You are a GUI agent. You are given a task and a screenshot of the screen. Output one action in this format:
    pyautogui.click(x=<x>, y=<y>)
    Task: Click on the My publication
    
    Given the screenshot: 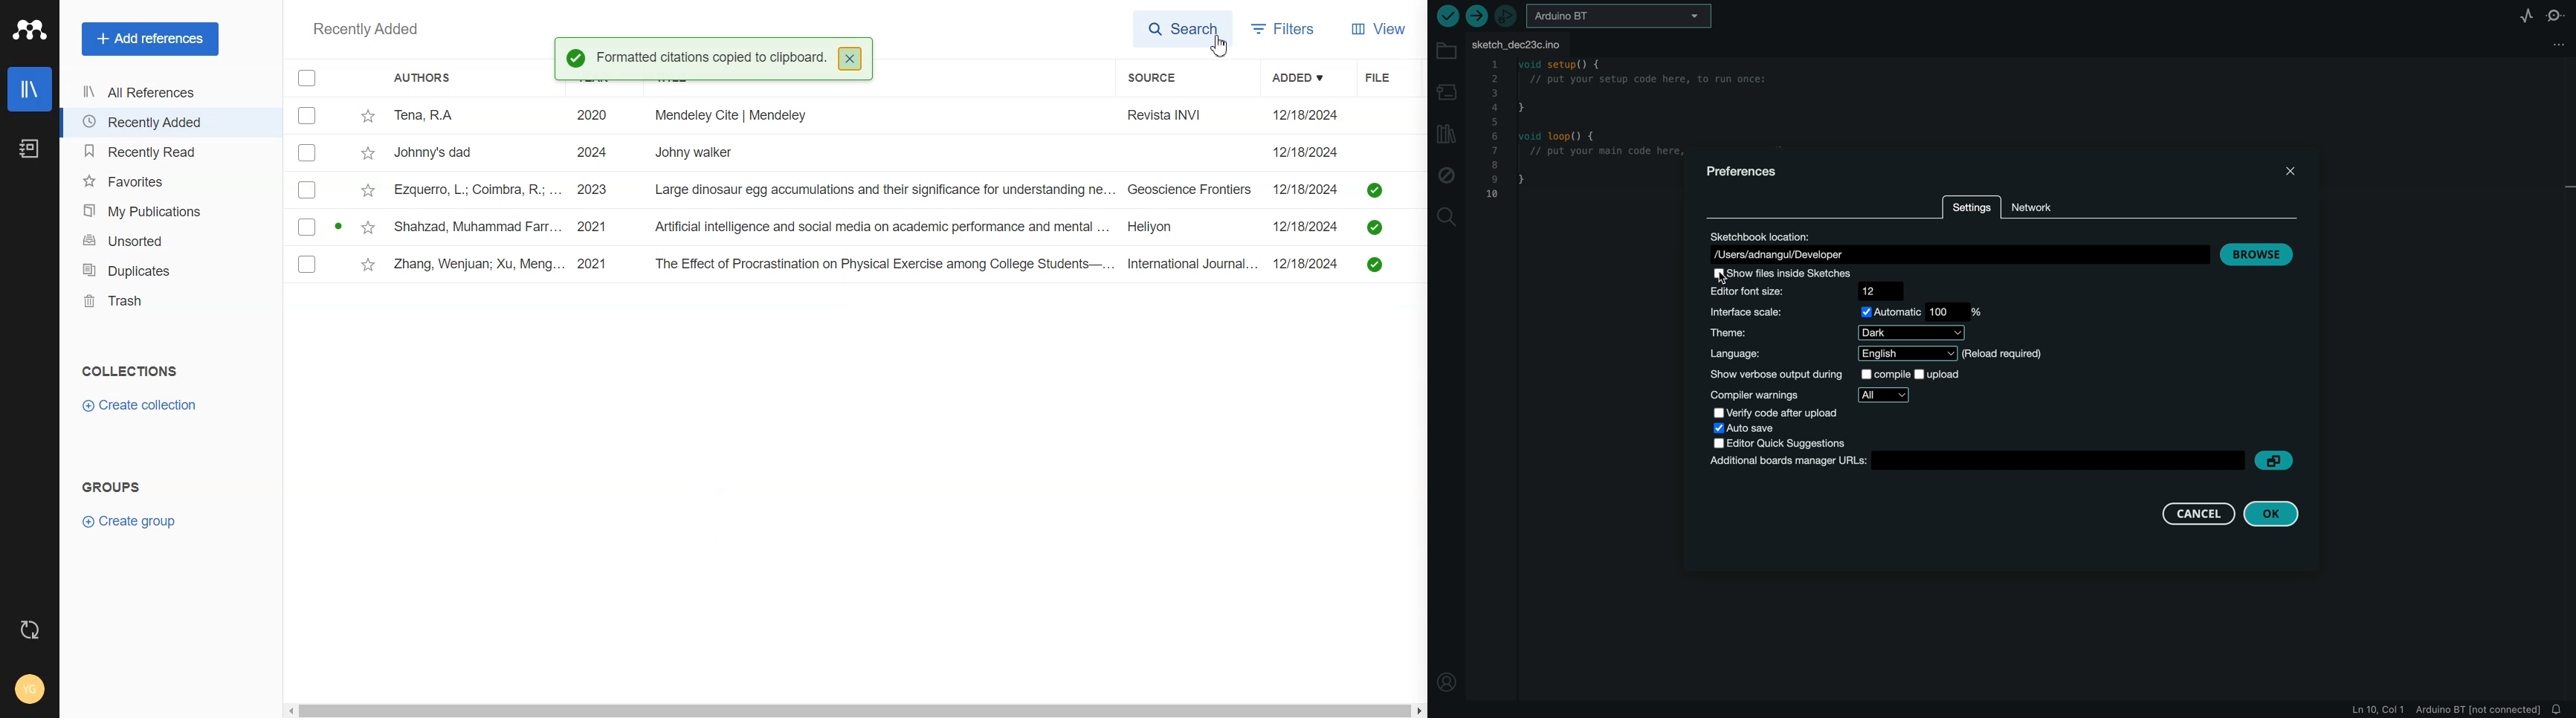 What is the action you would take?
    pyautogui.click(x=171, y=211)
    